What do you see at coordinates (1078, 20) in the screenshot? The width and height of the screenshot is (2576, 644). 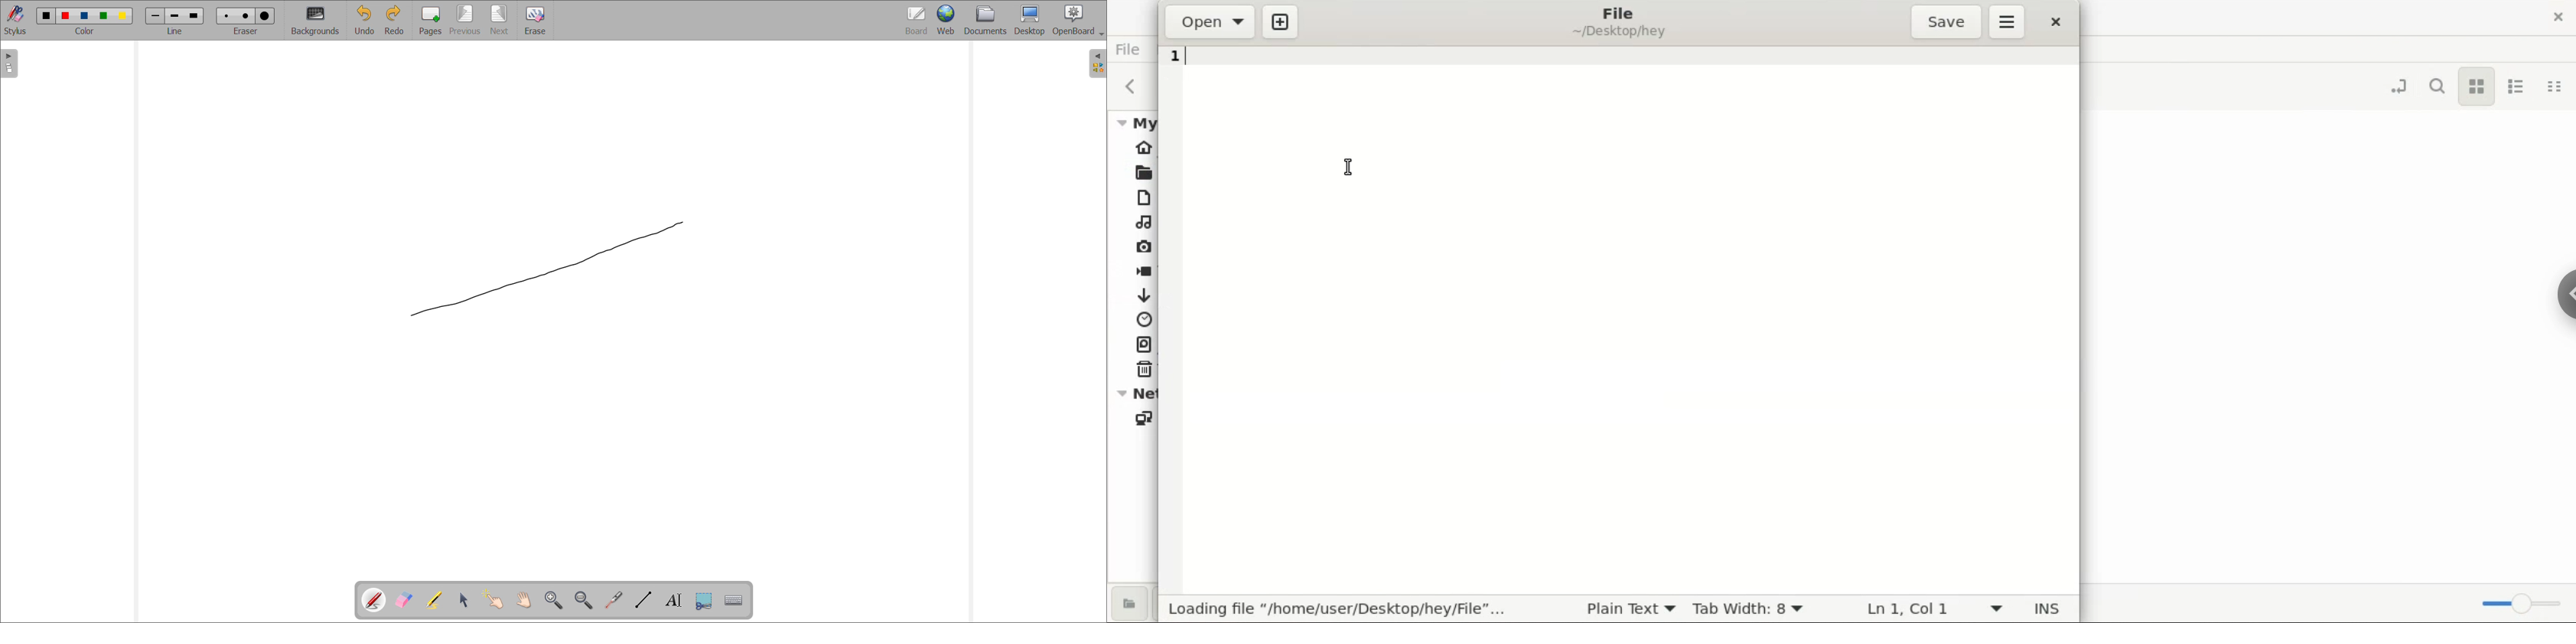 I see `openboard settings` at bounding box center [1078, 20].